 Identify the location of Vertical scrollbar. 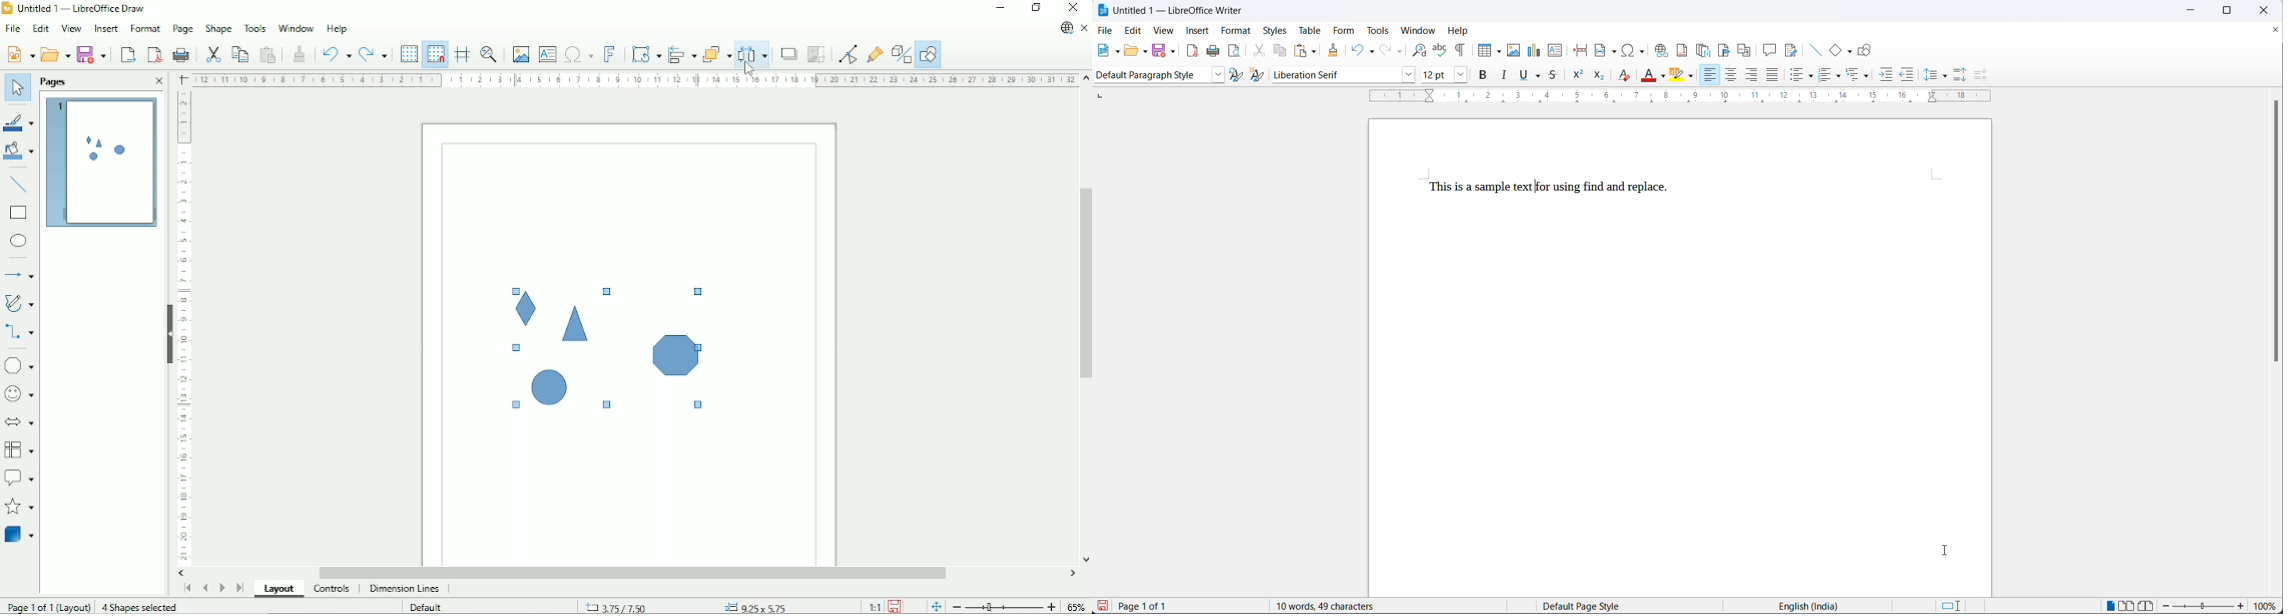
(1084, 286).